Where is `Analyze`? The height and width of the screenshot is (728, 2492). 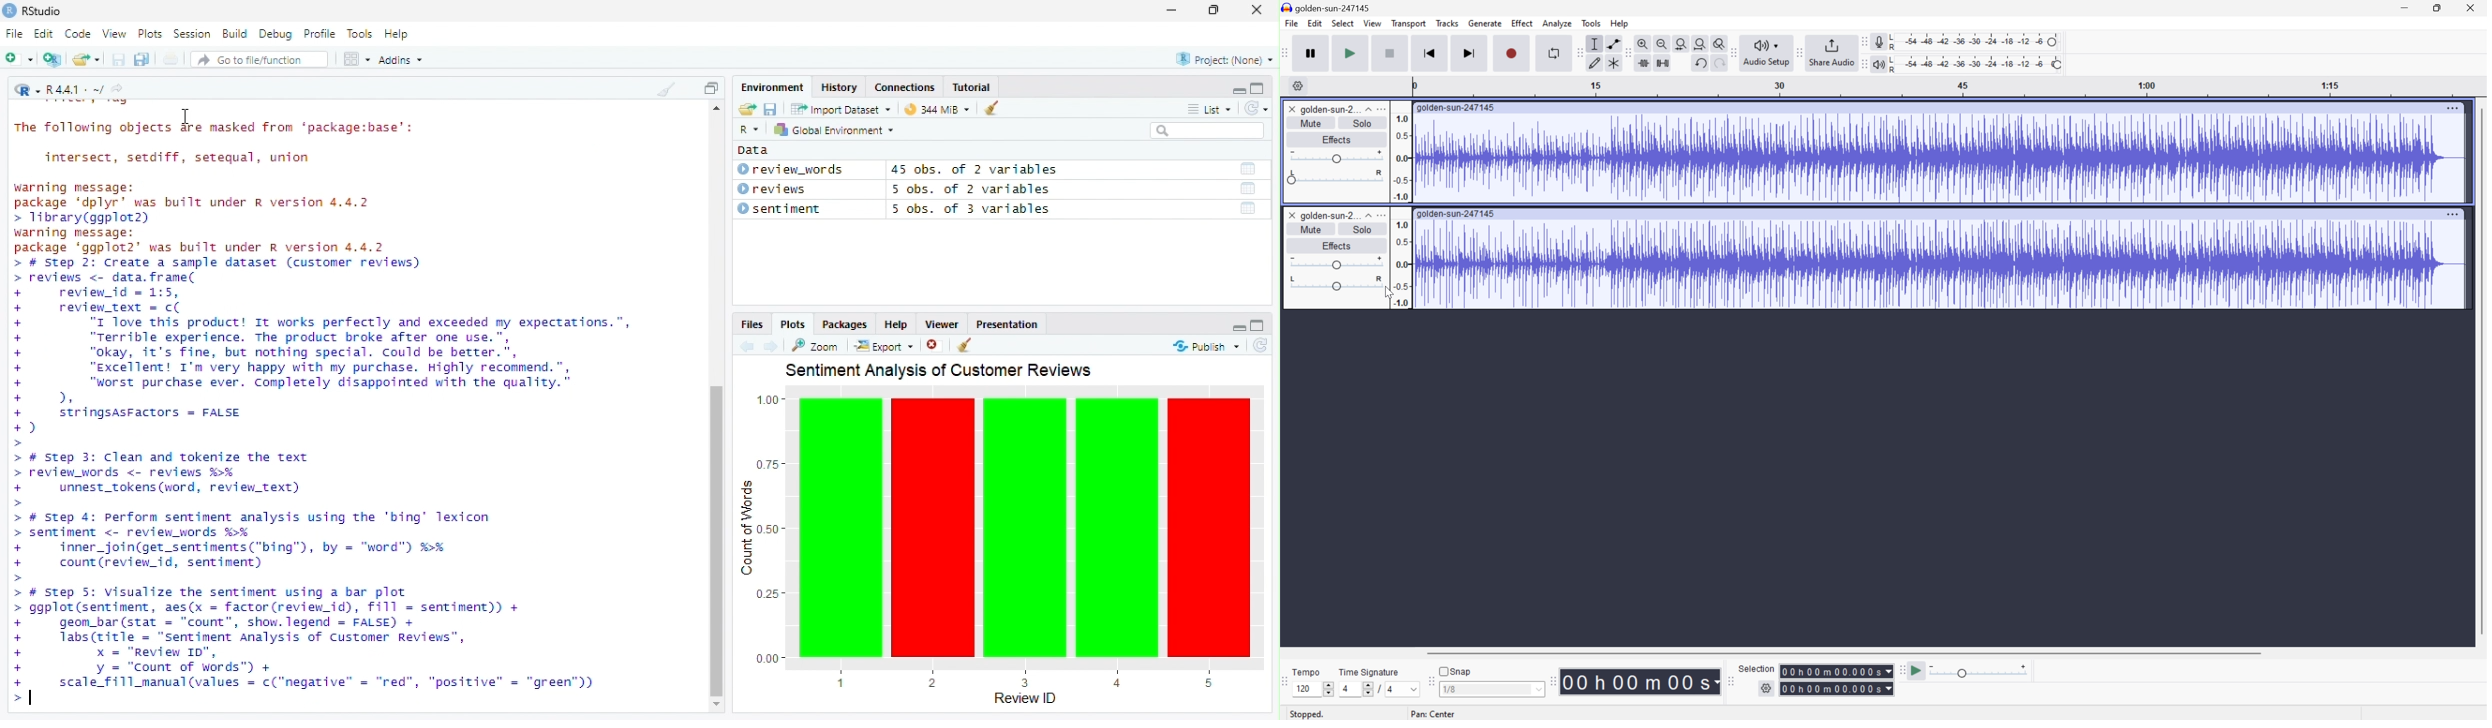 Analyze is located at coordinates (1559, 24).